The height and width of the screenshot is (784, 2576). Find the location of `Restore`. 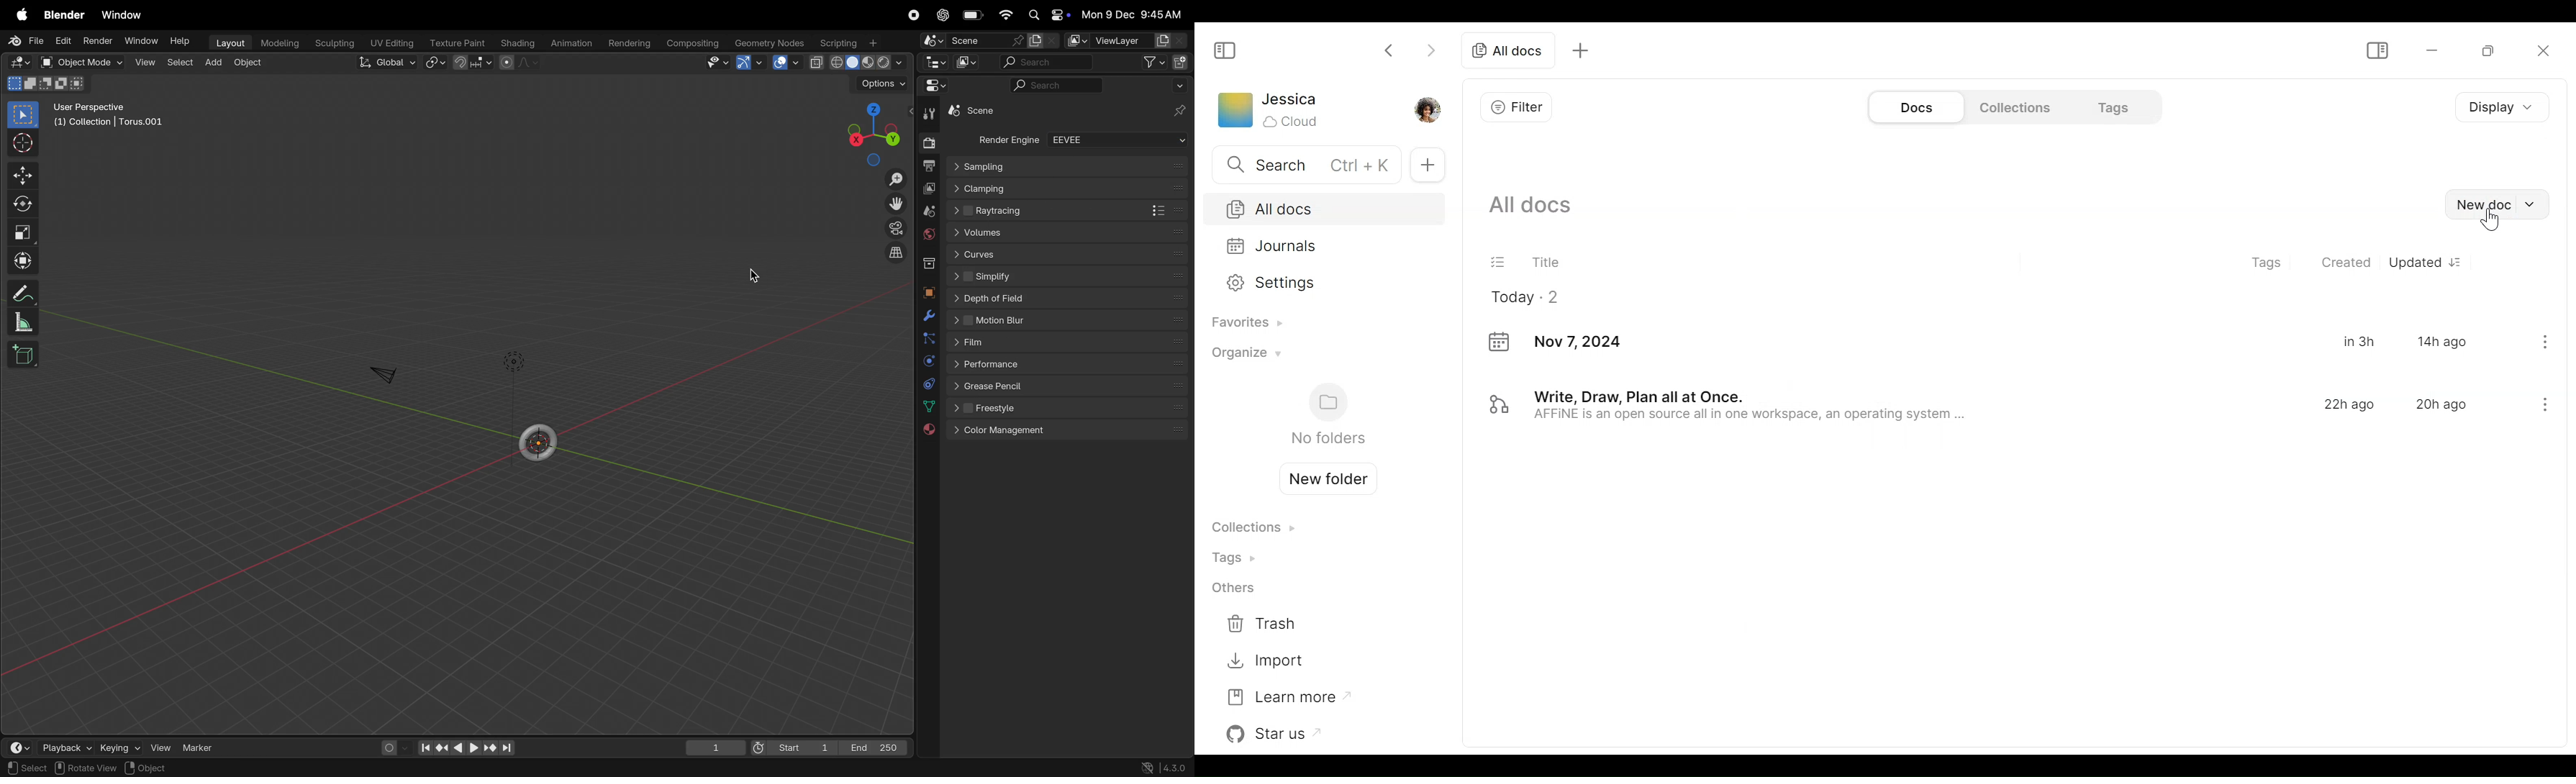

Restore is located at coordinates (2490, 49).